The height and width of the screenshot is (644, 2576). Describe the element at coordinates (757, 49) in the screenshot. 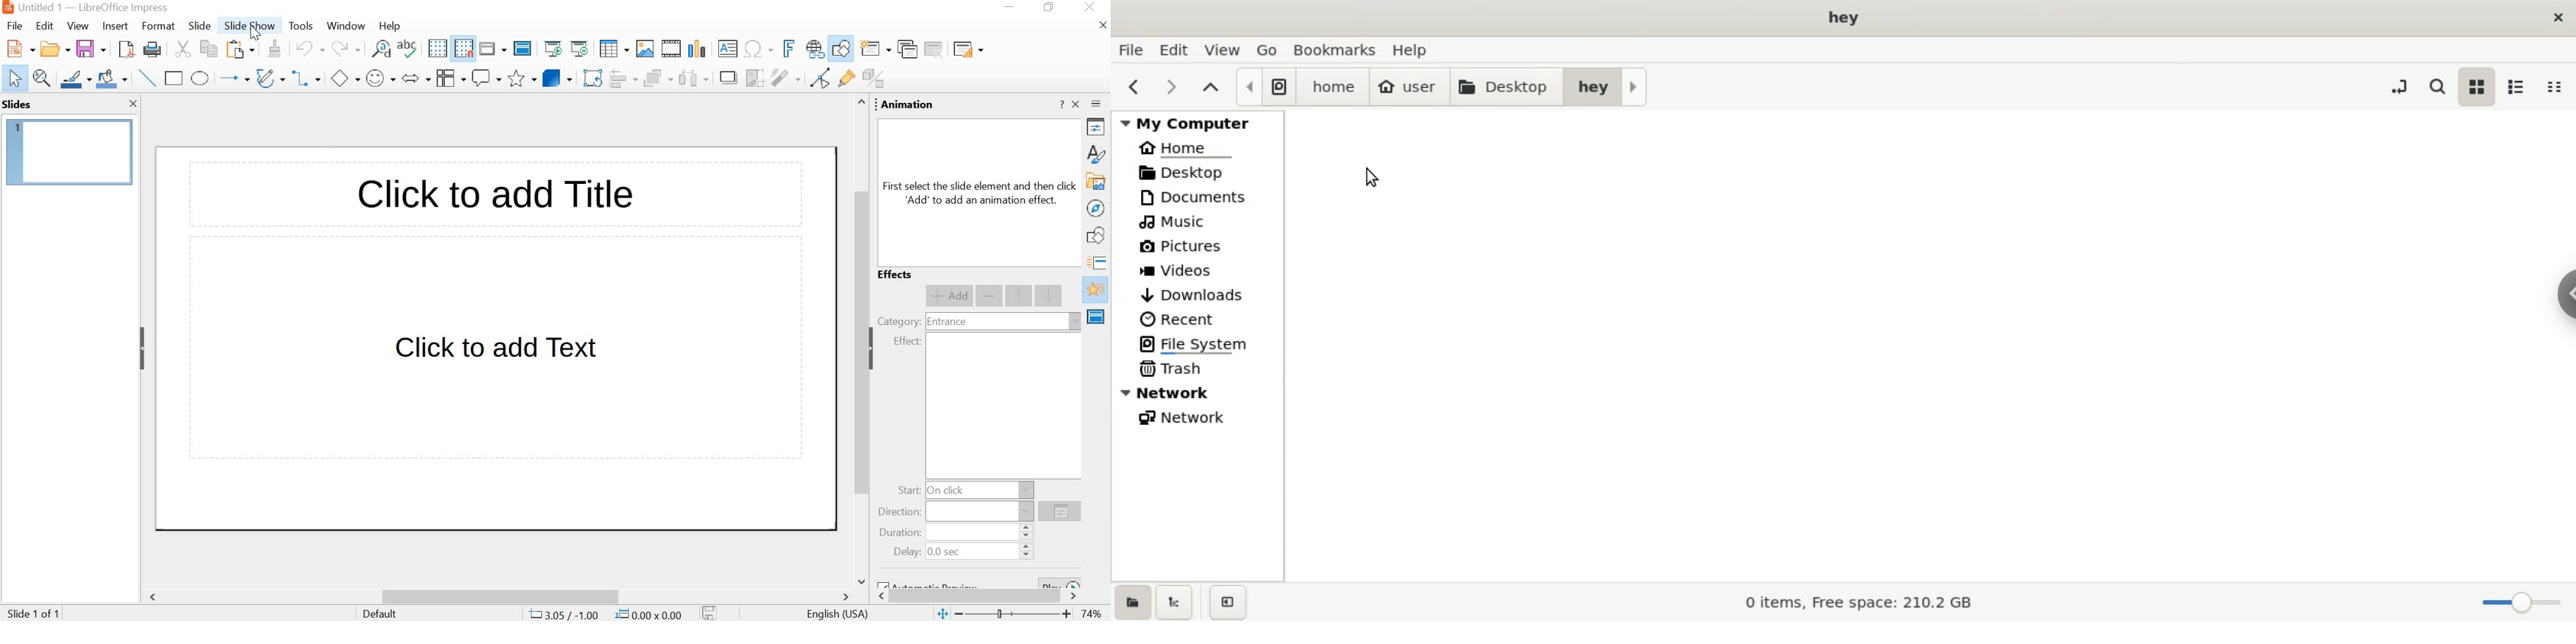

I see `insert special character` at that location.